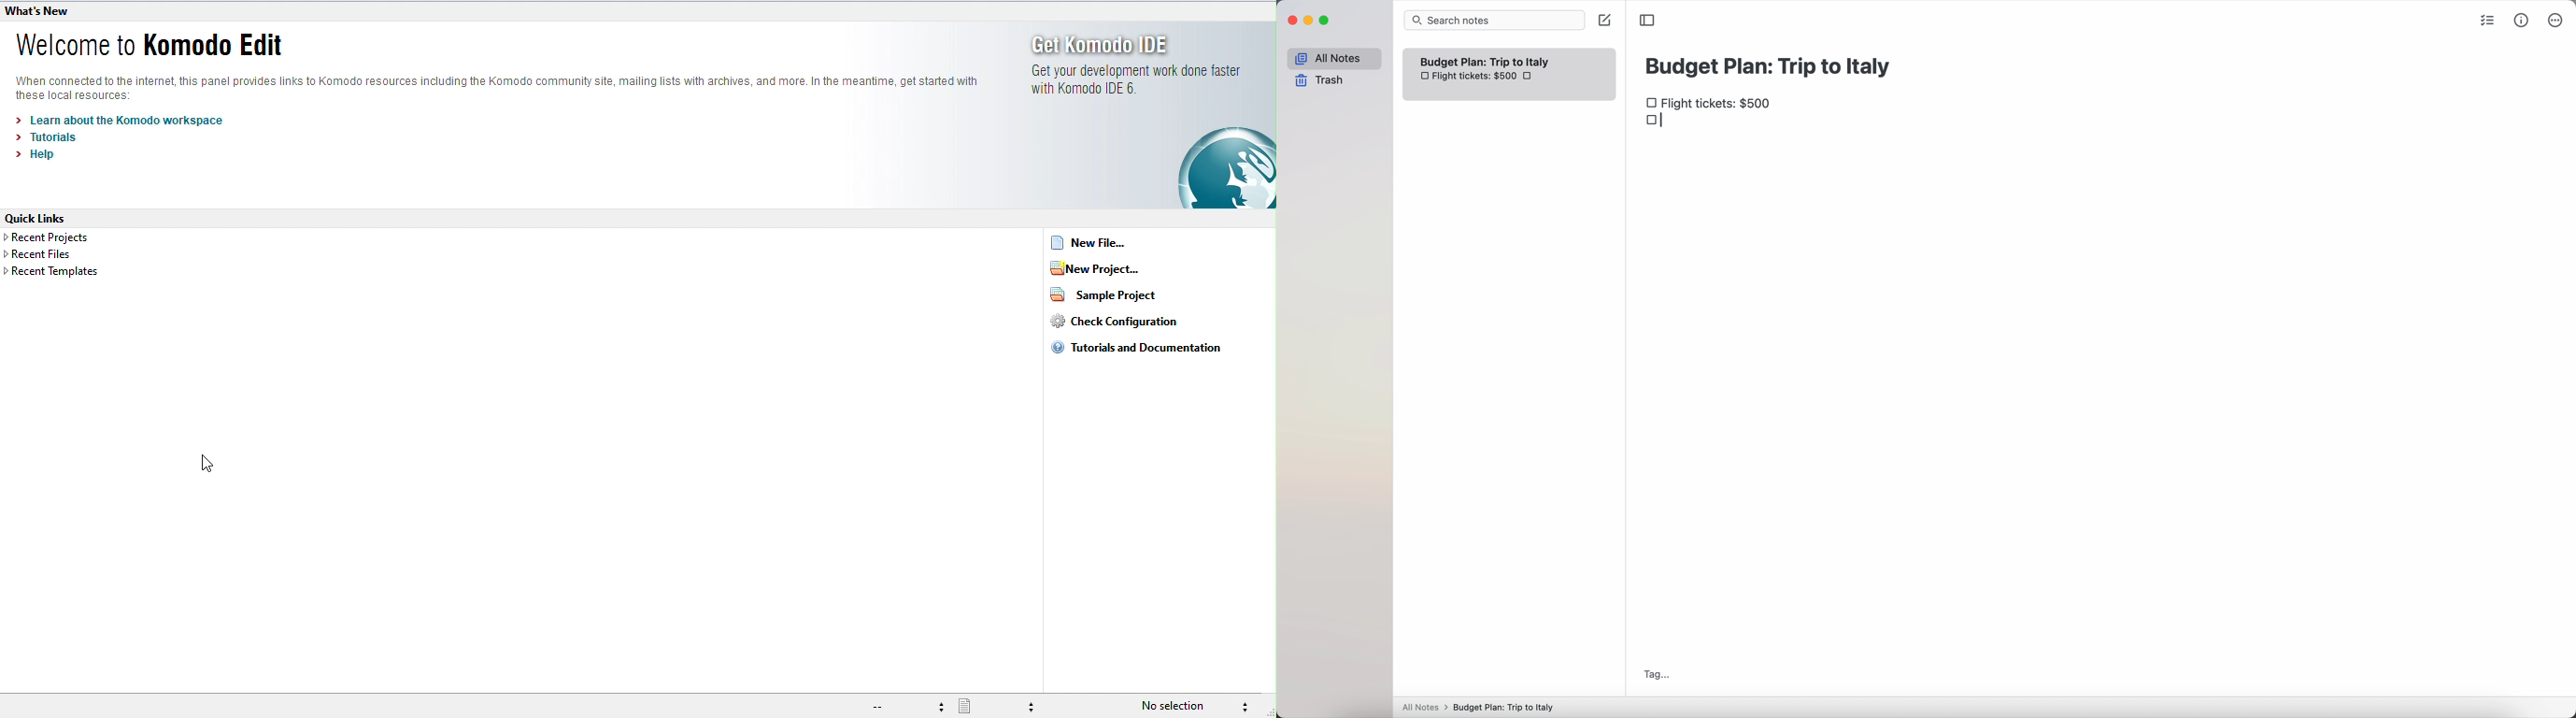 This screenshot has width=2576, height=728. What do you see at coordinates (1137, 350) in the screenshot?
I see `tutorials and documentation` at bounding box center [1137, 350].